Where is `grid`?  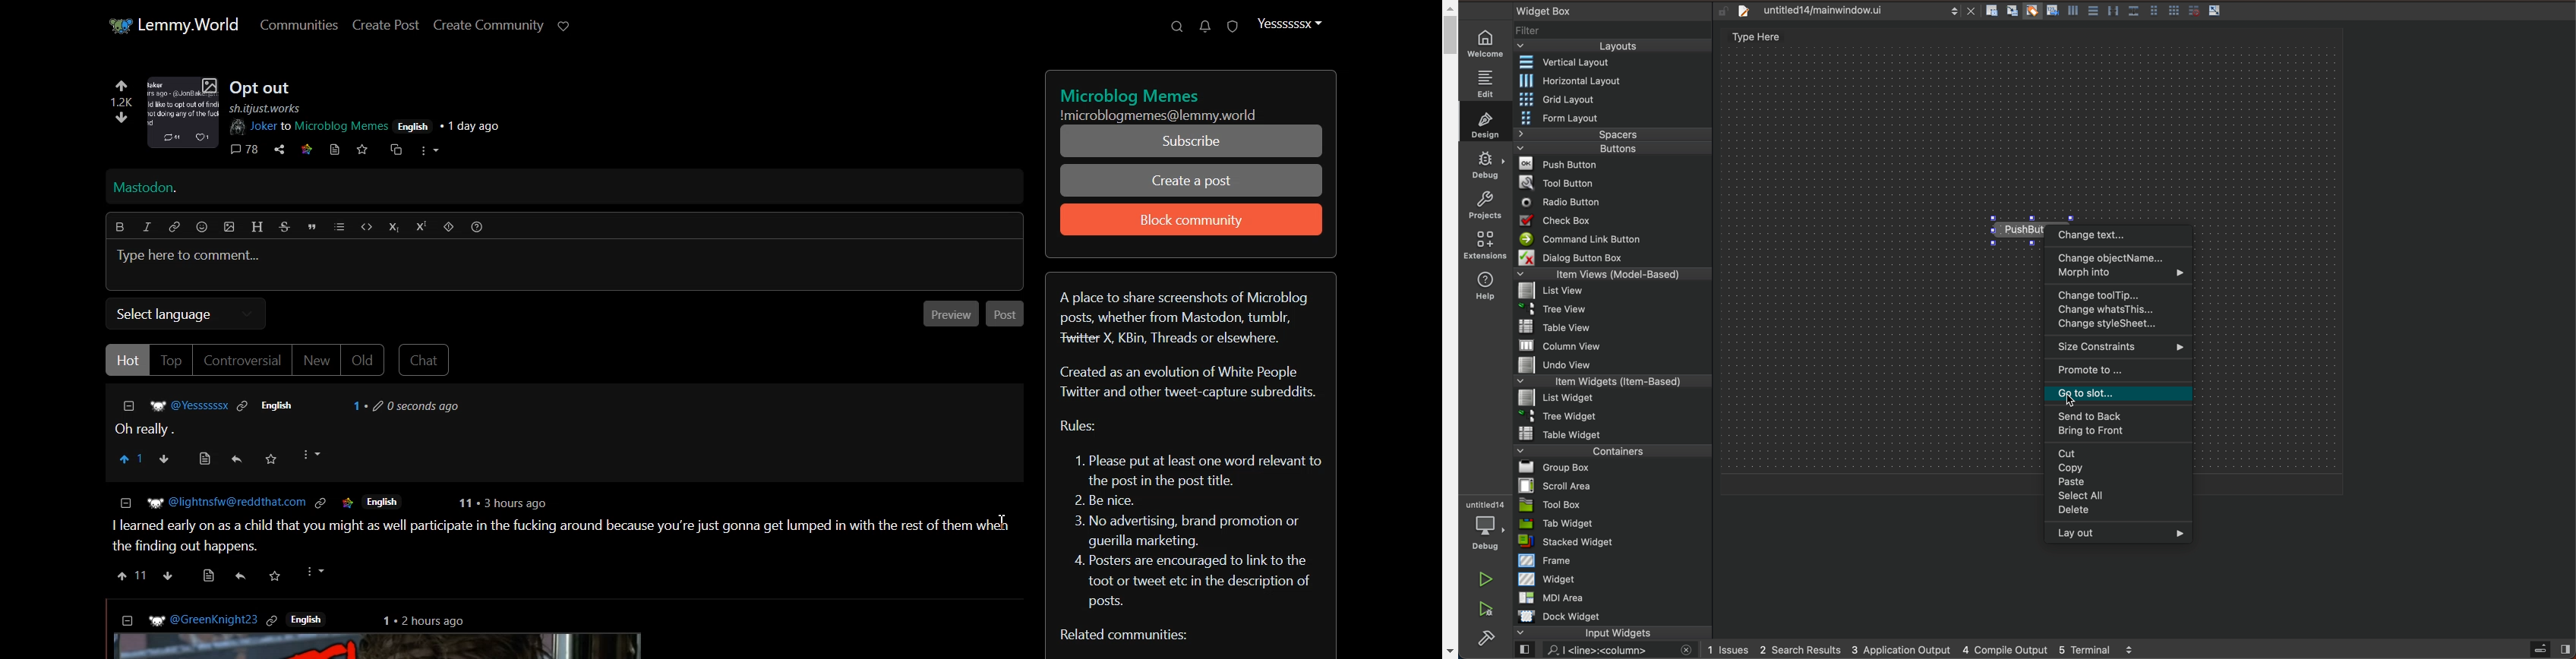
grid is located at coordinates (1613, 99).